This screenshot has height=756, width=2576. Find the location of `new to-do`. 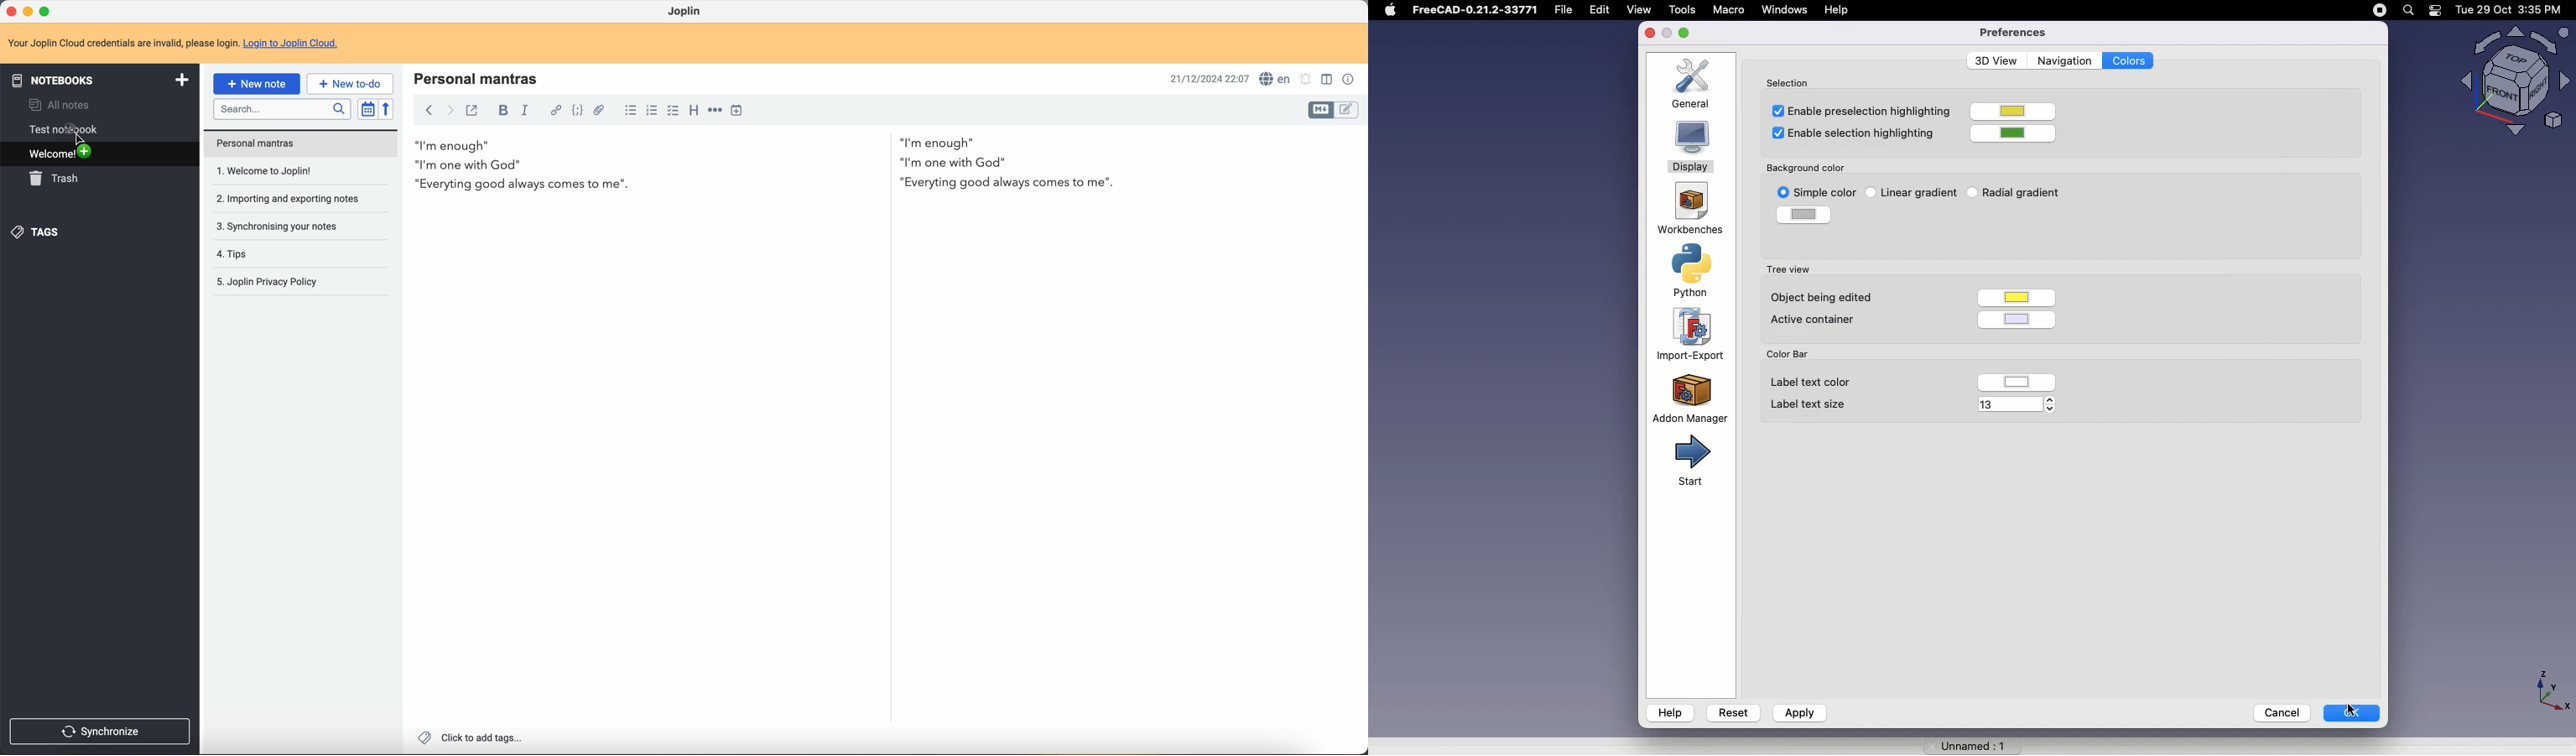

new to-do is located at coordinates (350, 83).